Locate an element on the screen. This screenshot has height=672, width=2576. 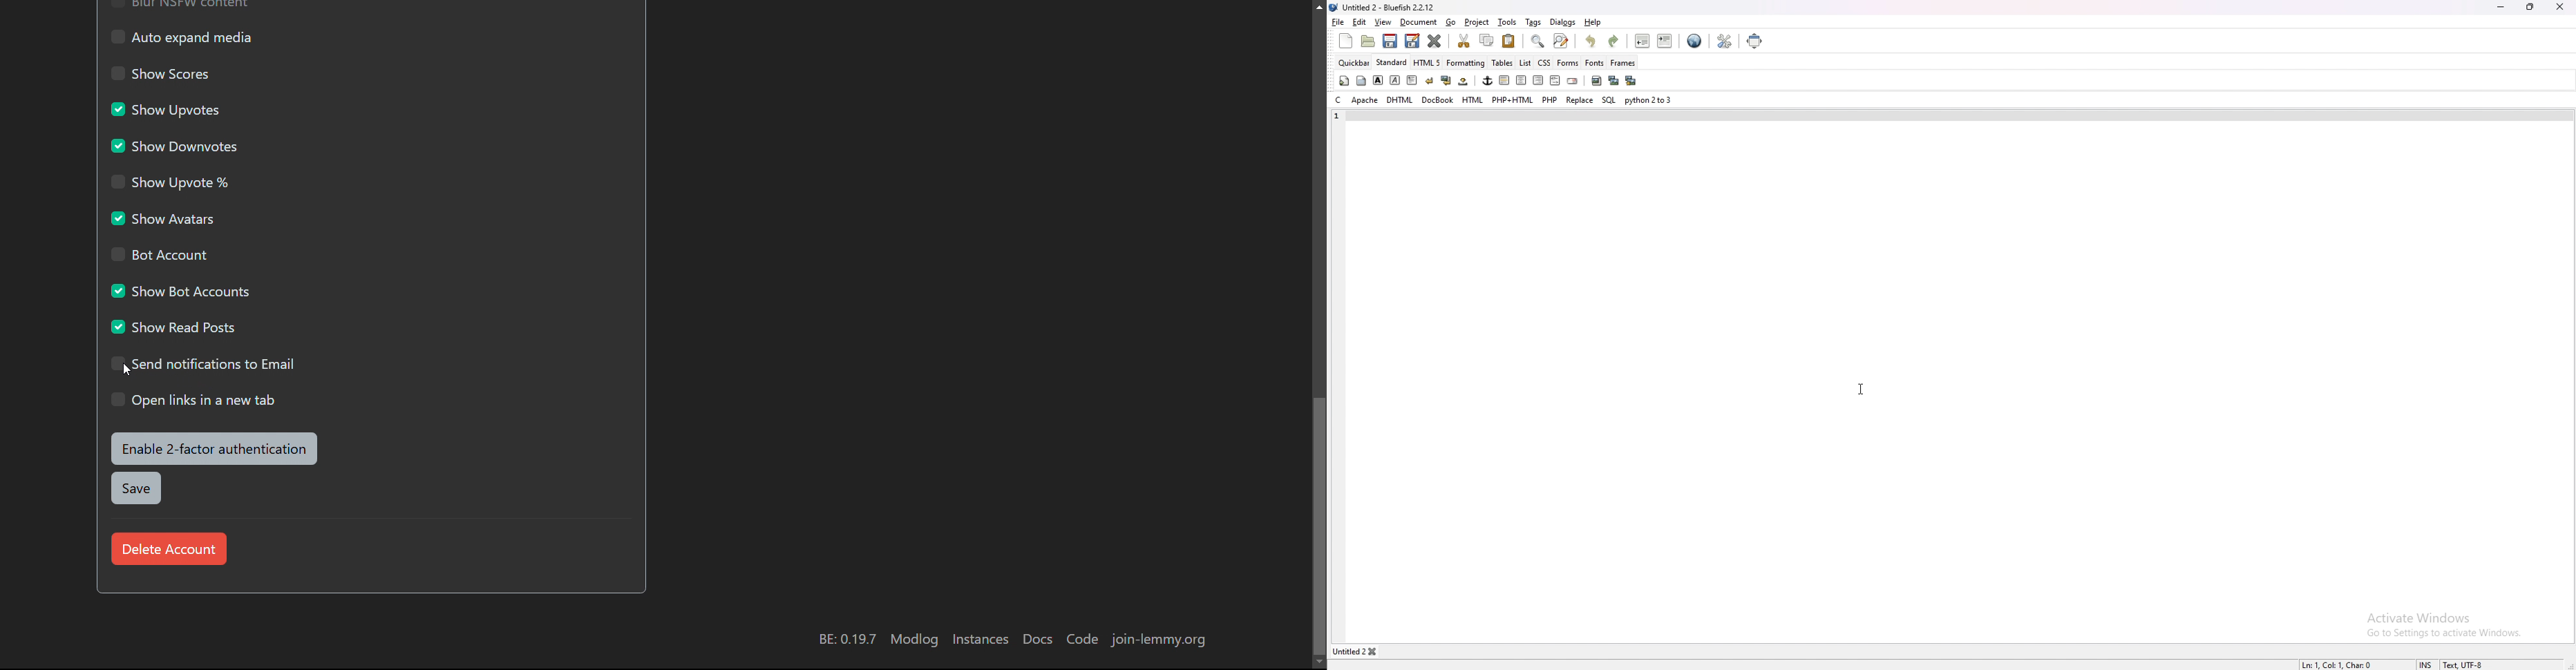
delete account is located at coordinates (167, 548).